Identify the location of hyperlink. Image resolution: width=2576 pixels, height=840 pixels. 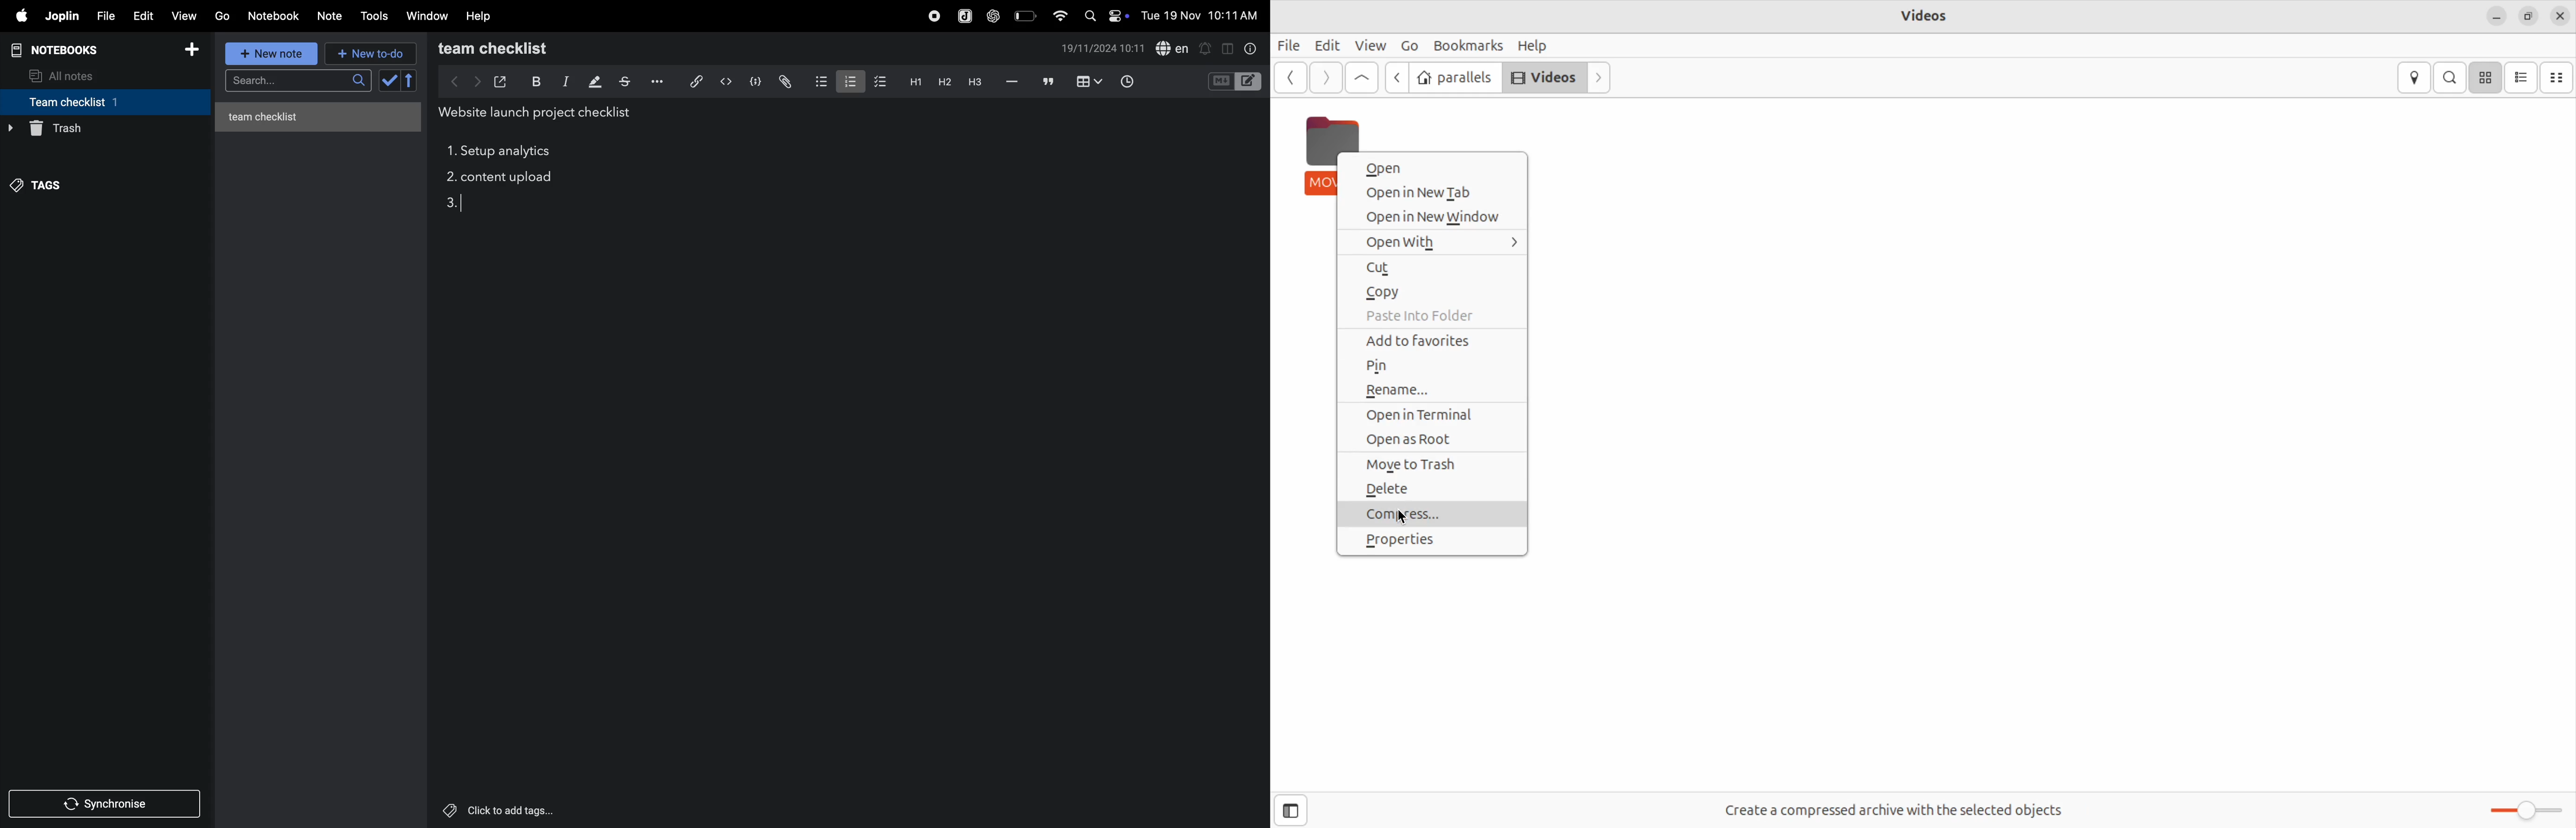
(692, 81).